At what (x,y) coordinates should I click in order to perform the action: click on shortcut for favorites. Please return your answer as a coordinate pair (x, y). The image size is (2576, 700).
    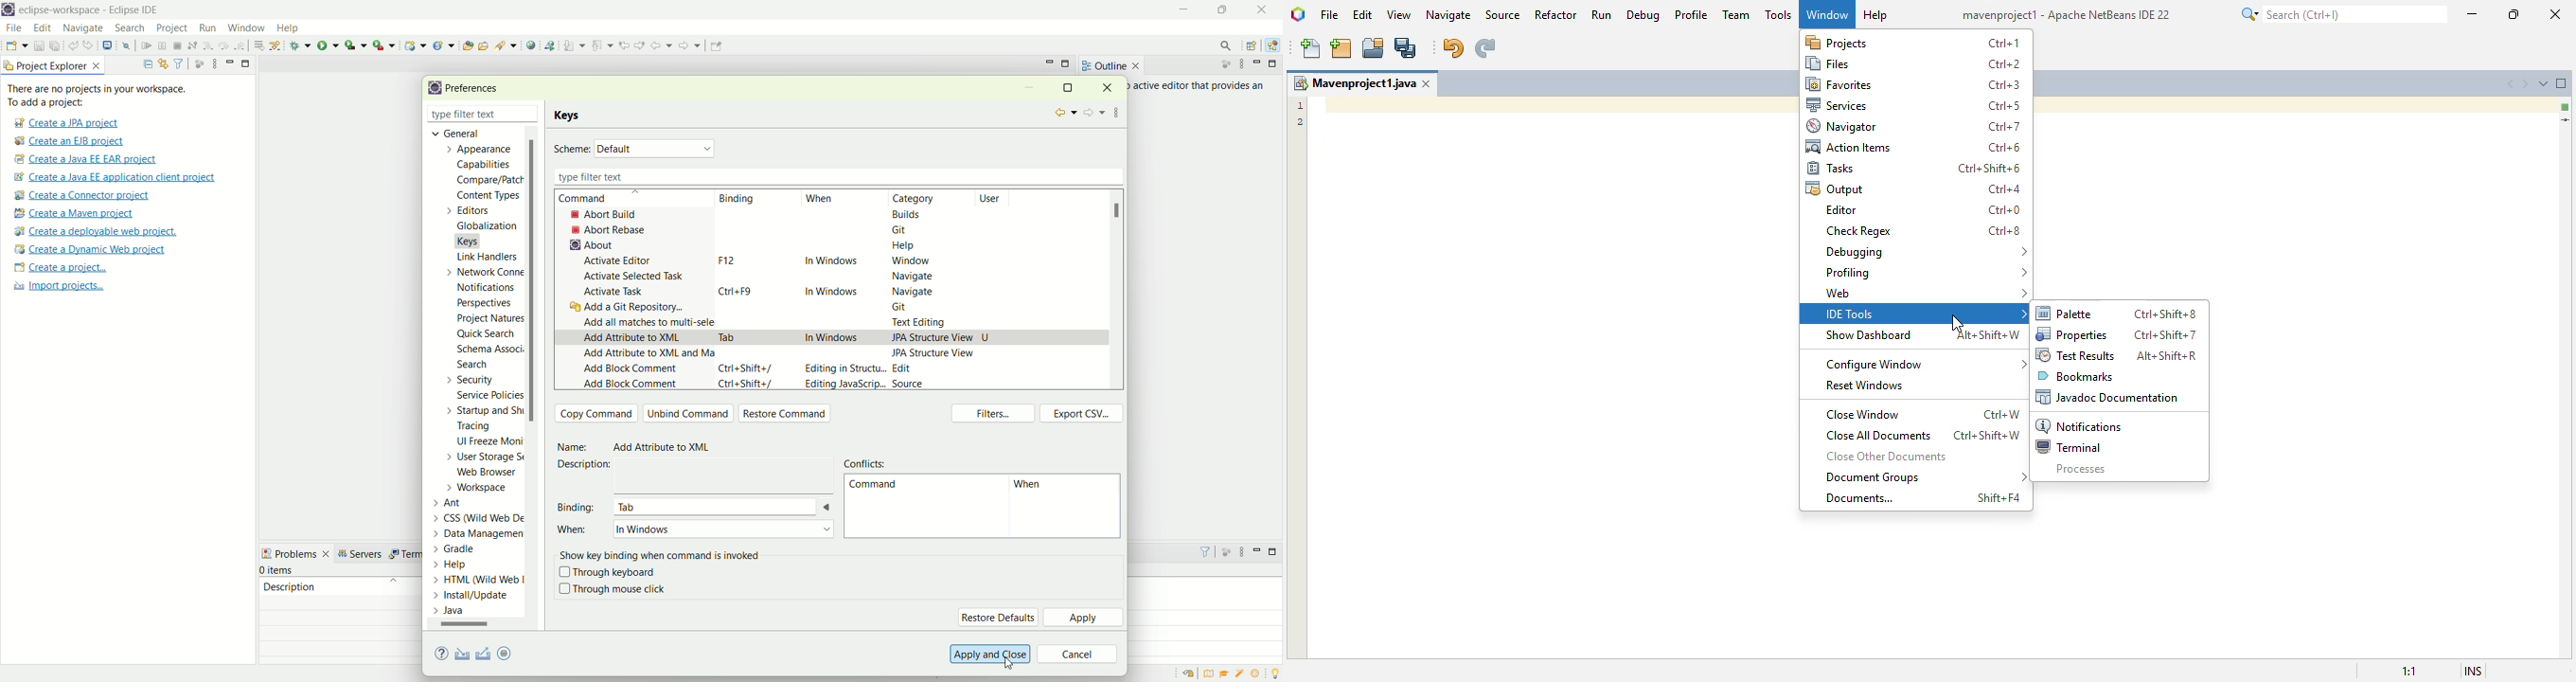
    Looking at the image, I should click on (2003, 85).